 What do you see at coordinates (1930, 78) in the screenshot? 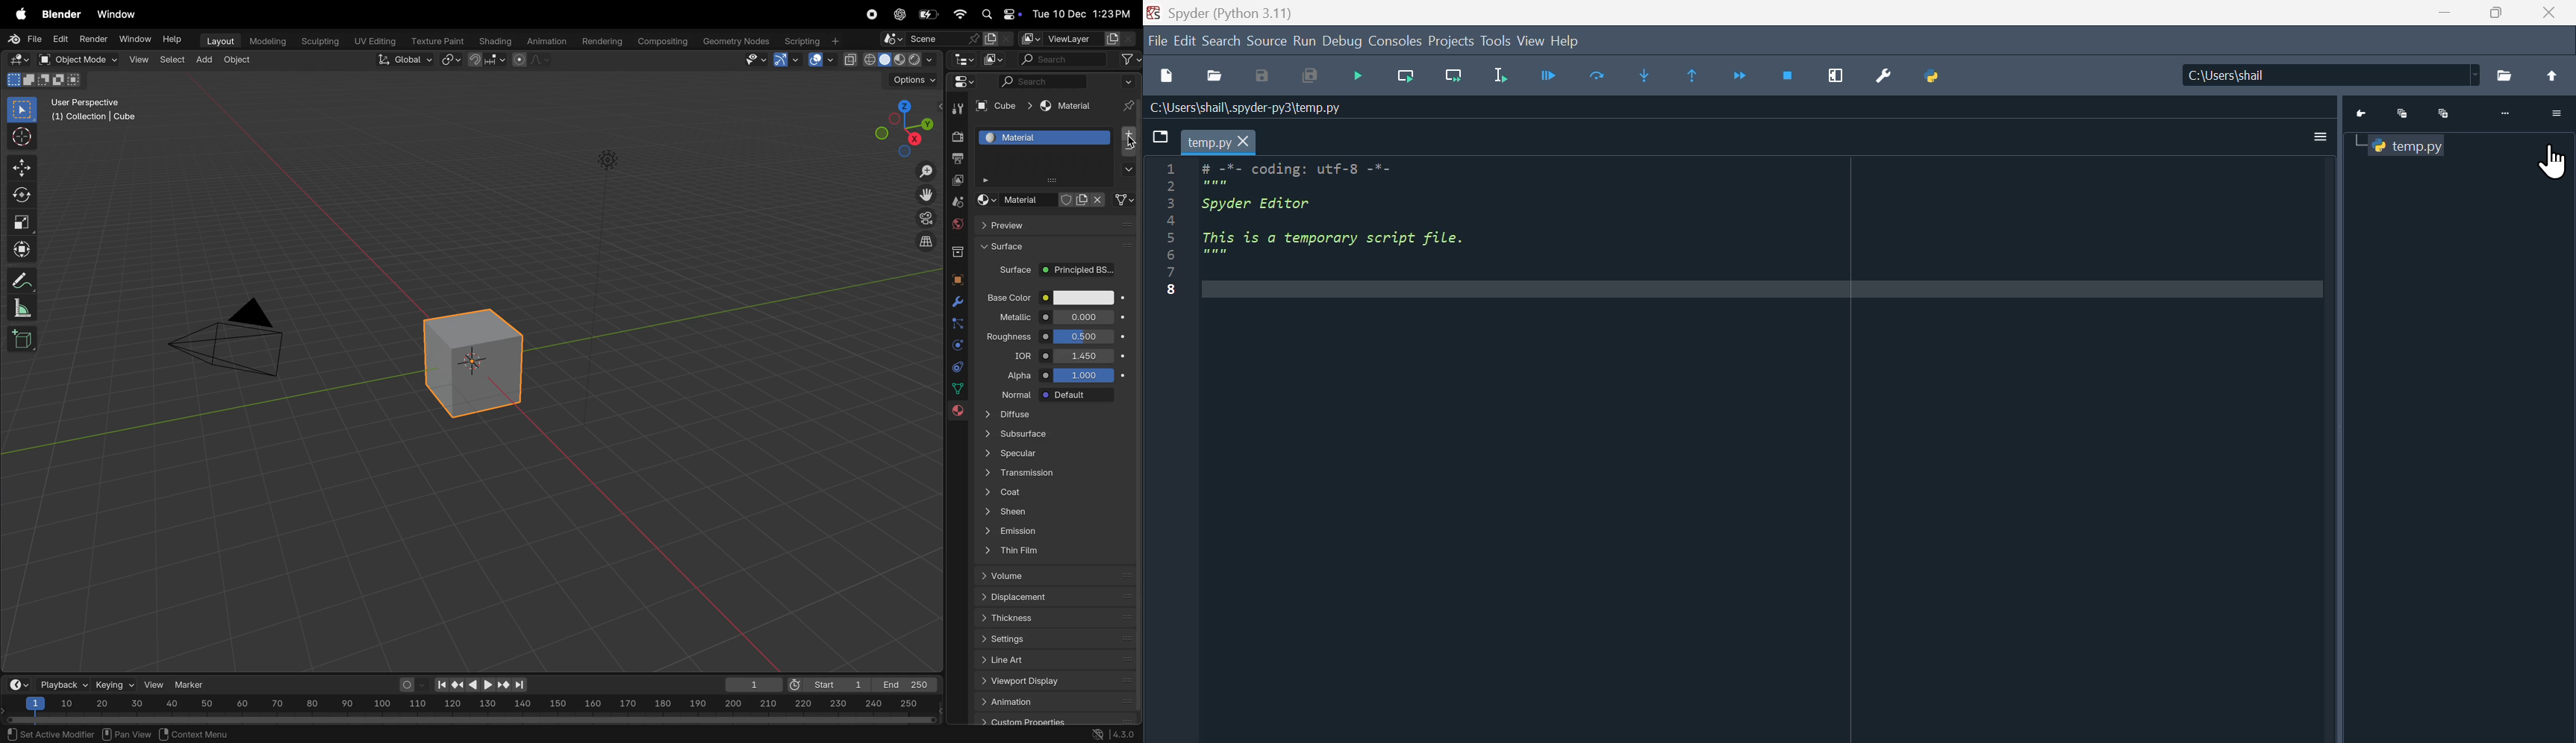
I see `python path manager` at bounding box center [1930, 78].